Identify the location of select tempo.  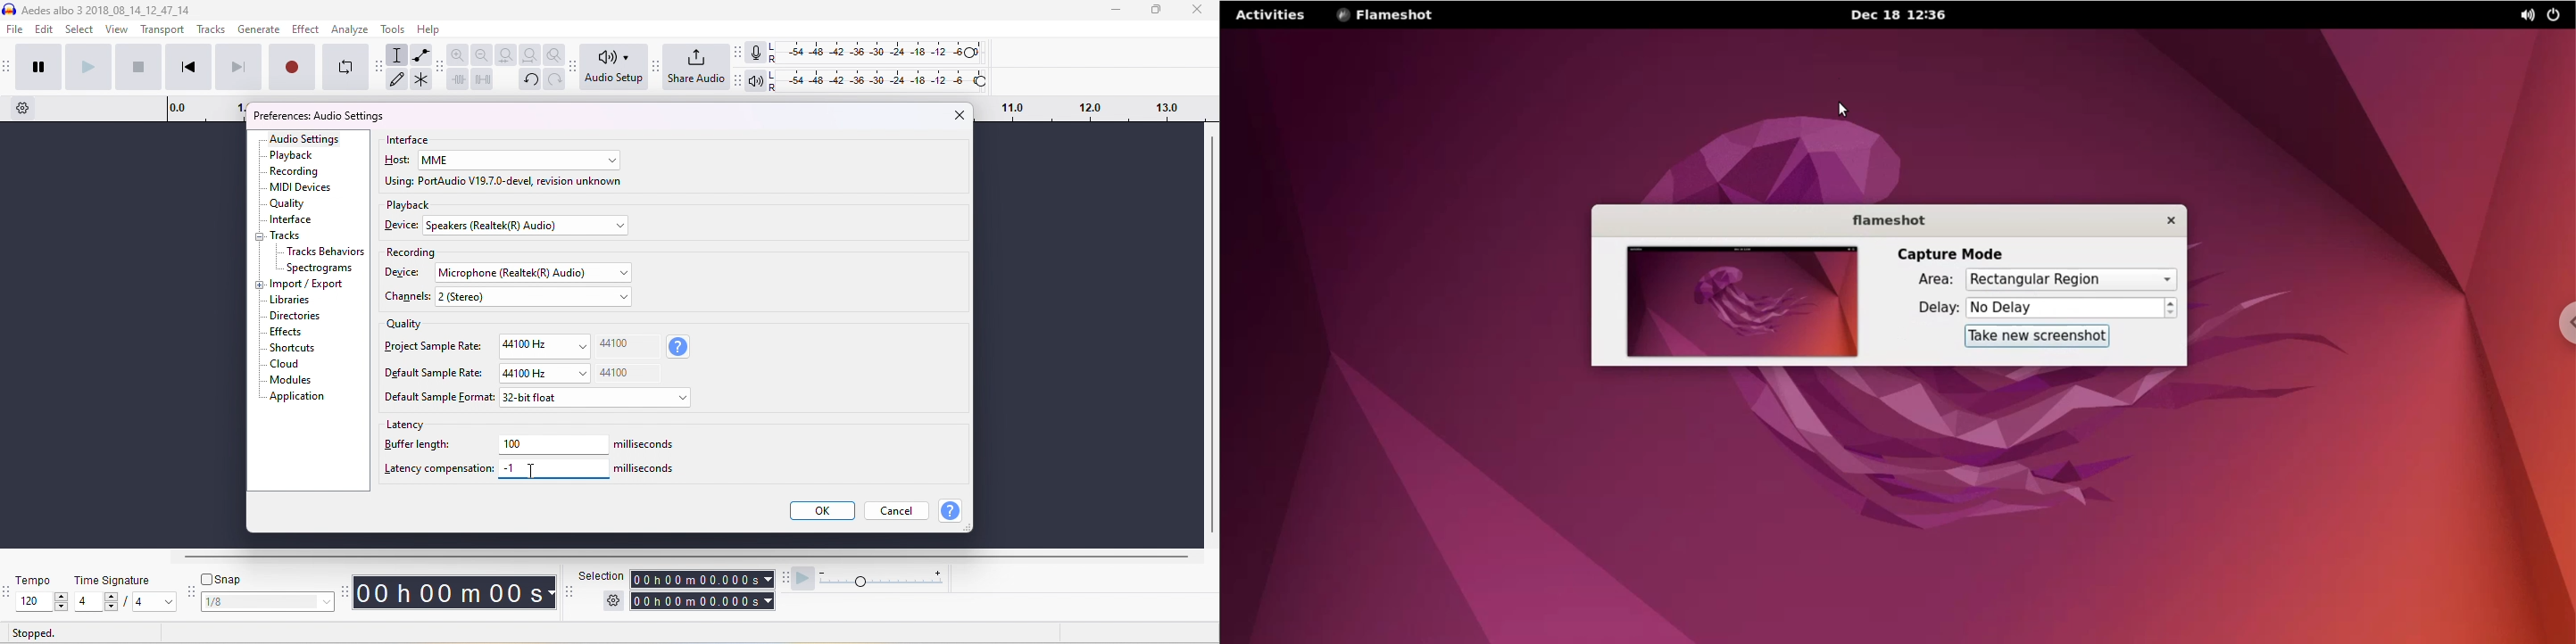
(41, 602).